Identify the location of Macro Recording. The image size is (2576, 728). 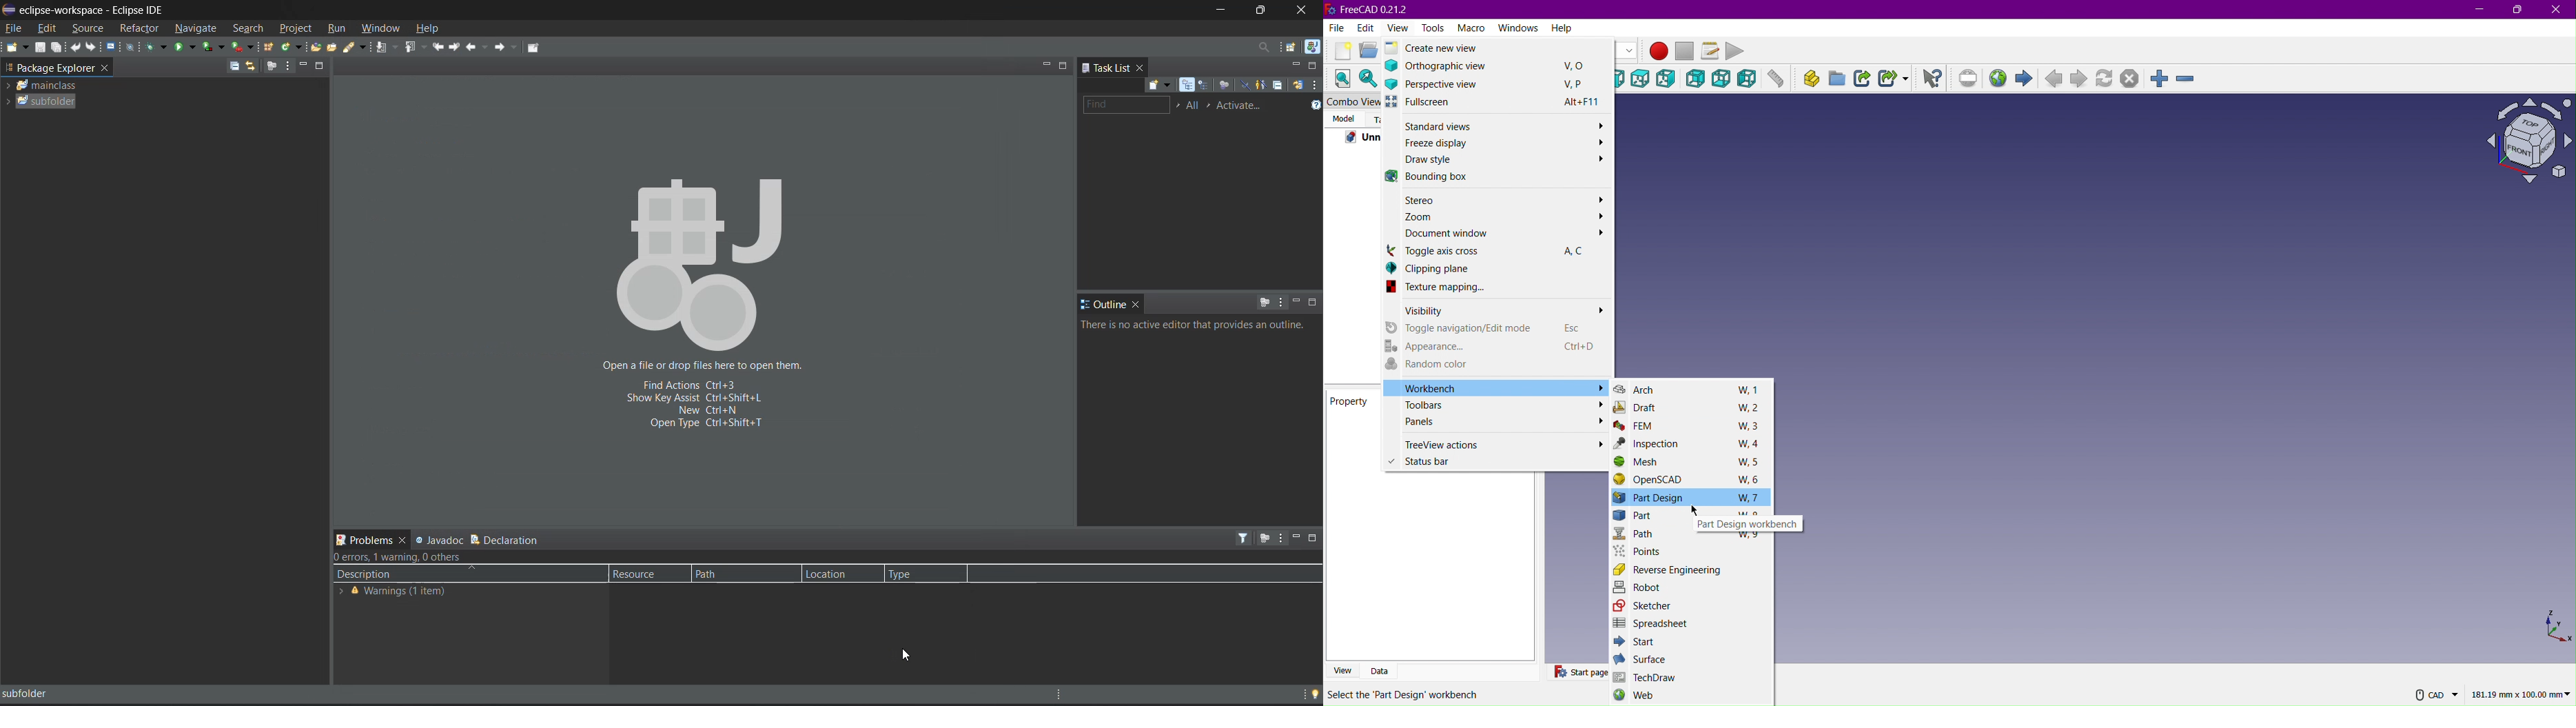
(1657, 52).